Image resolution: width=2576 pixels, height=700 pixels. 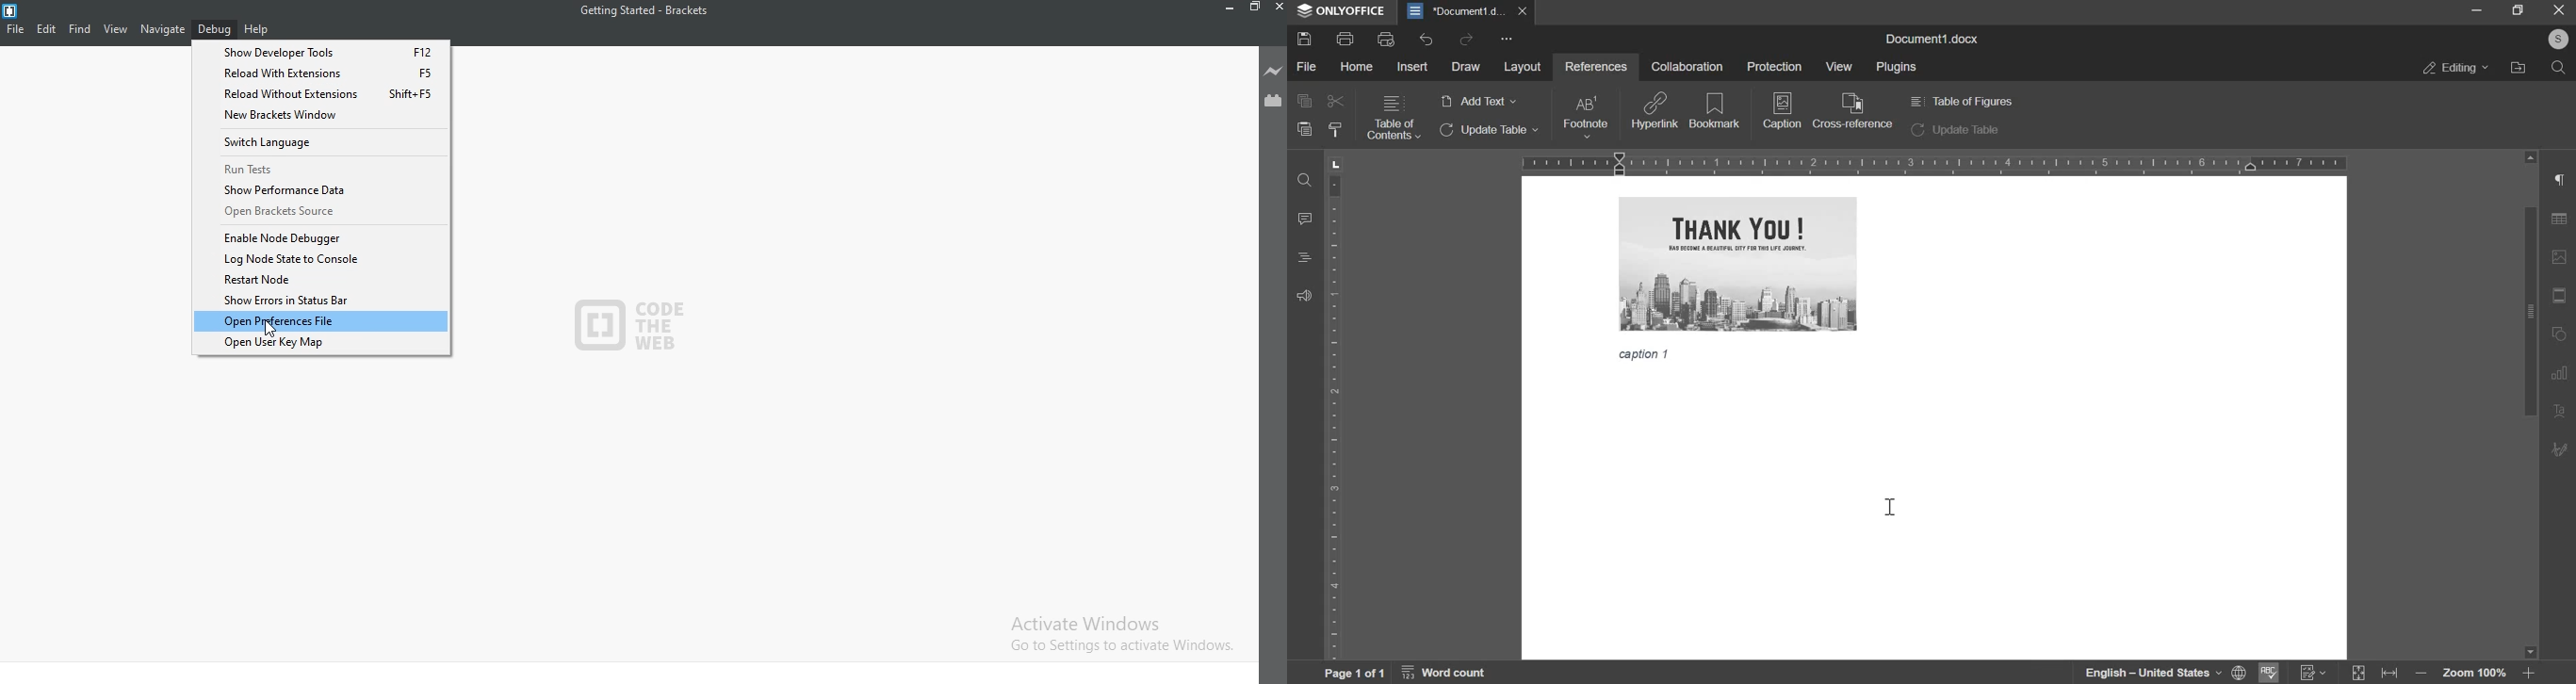 What do you see at coordinates (1935, 37) in the screenshot?
I see `document1.docx` at bounding box center [1935, 37].